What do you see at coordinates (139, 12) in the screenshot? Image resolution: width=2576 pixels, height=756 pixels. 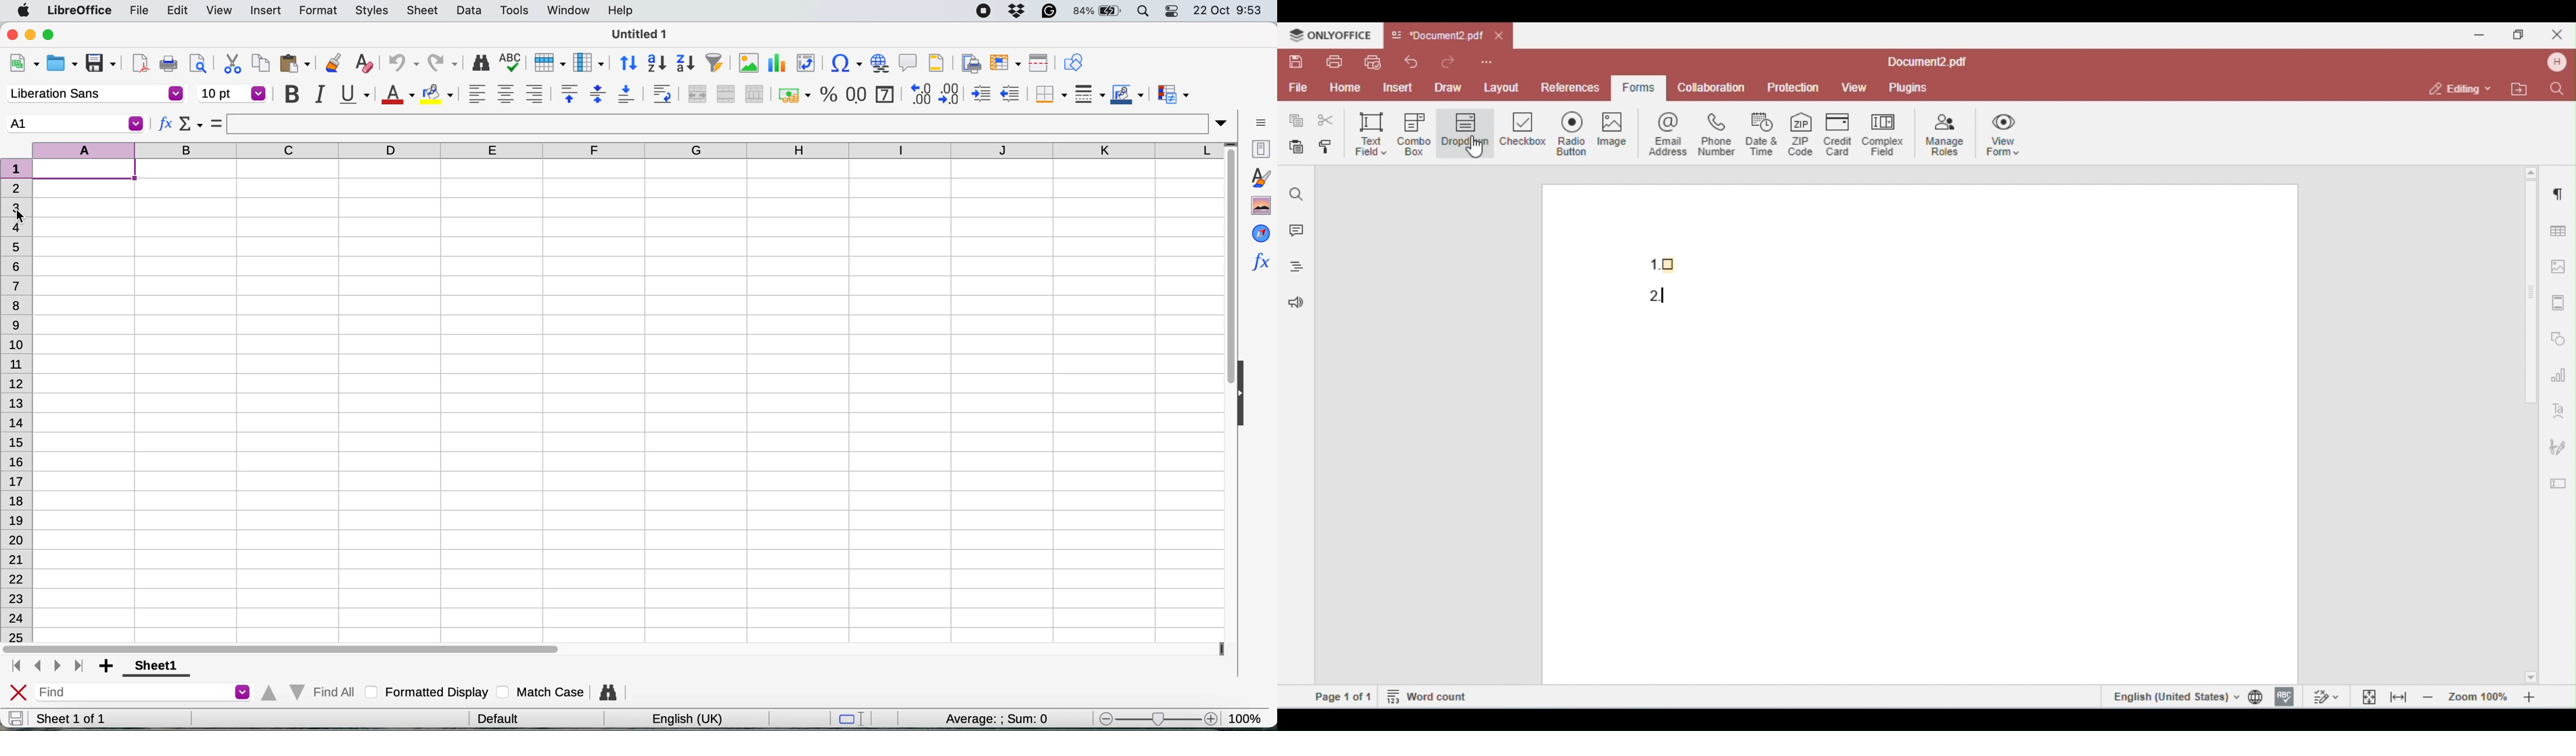 I see `file` at bounding box center [139, 12].